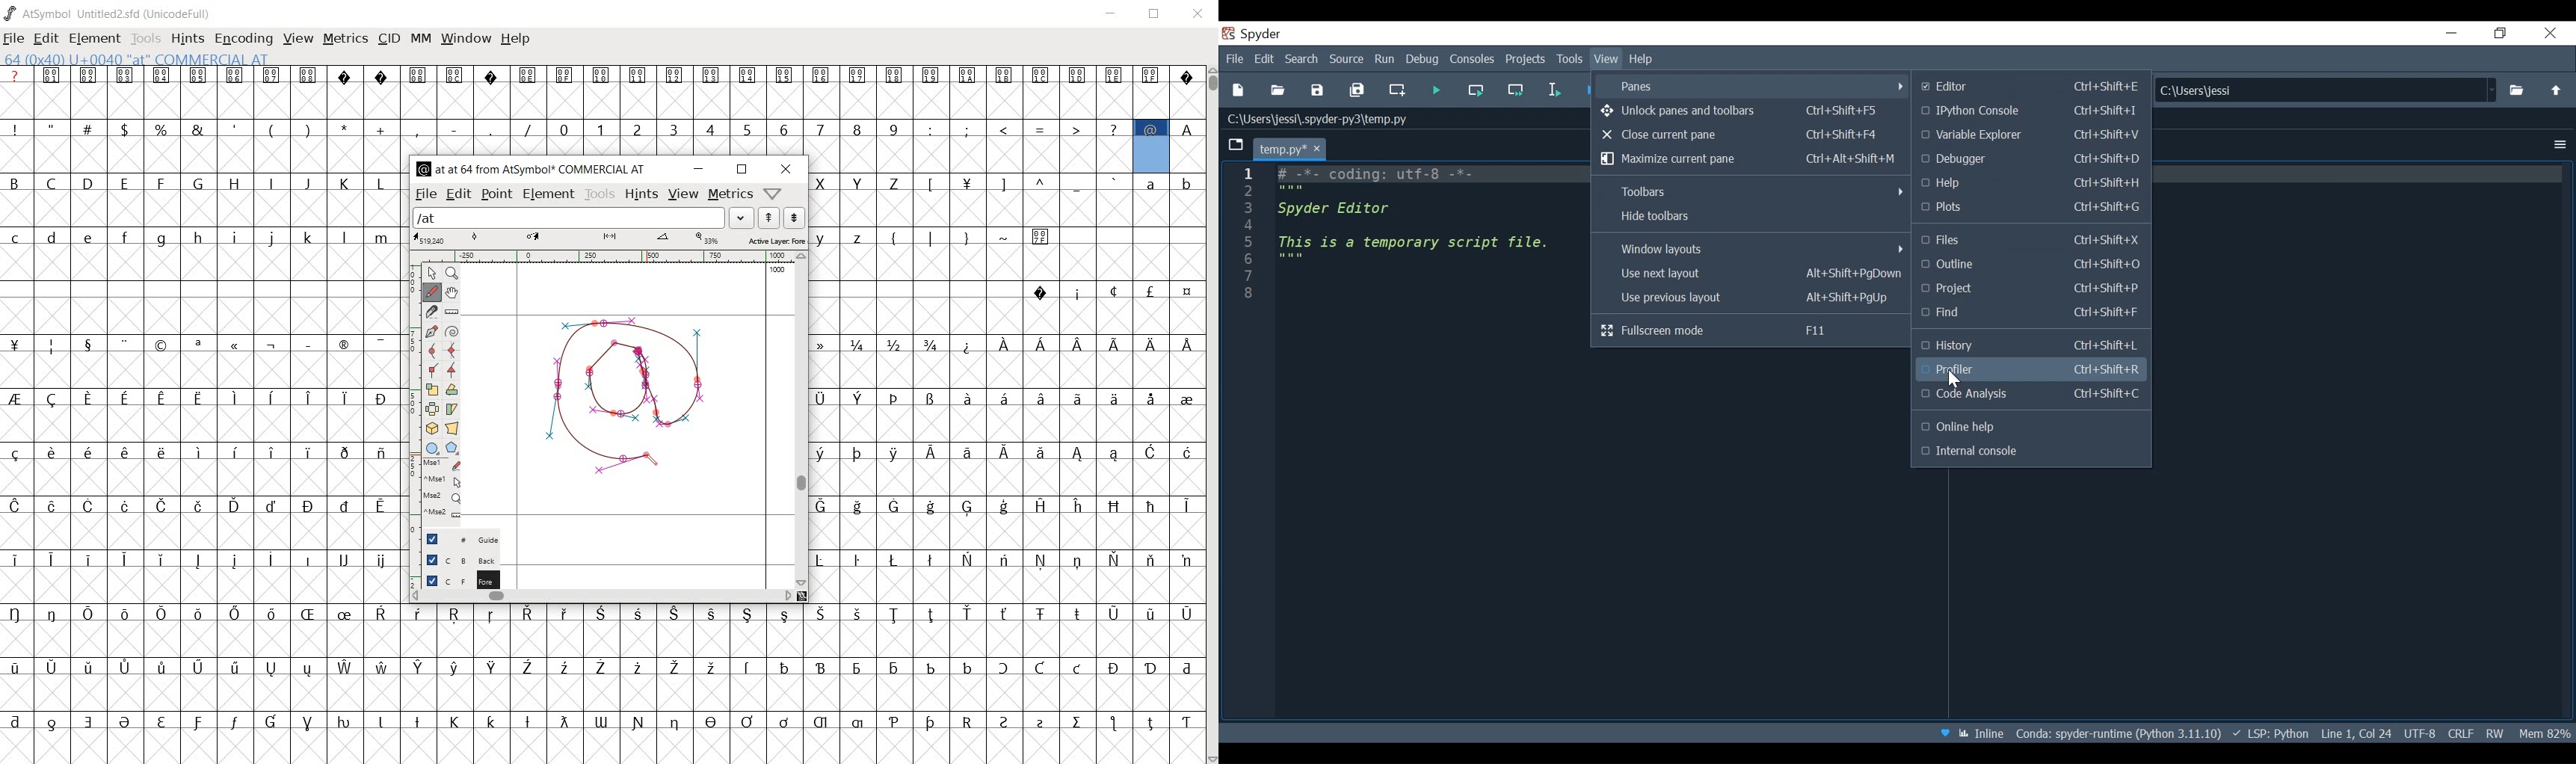 This screenshot has height=784, width=2576. I want to click on Editor, so click(2031, 87).